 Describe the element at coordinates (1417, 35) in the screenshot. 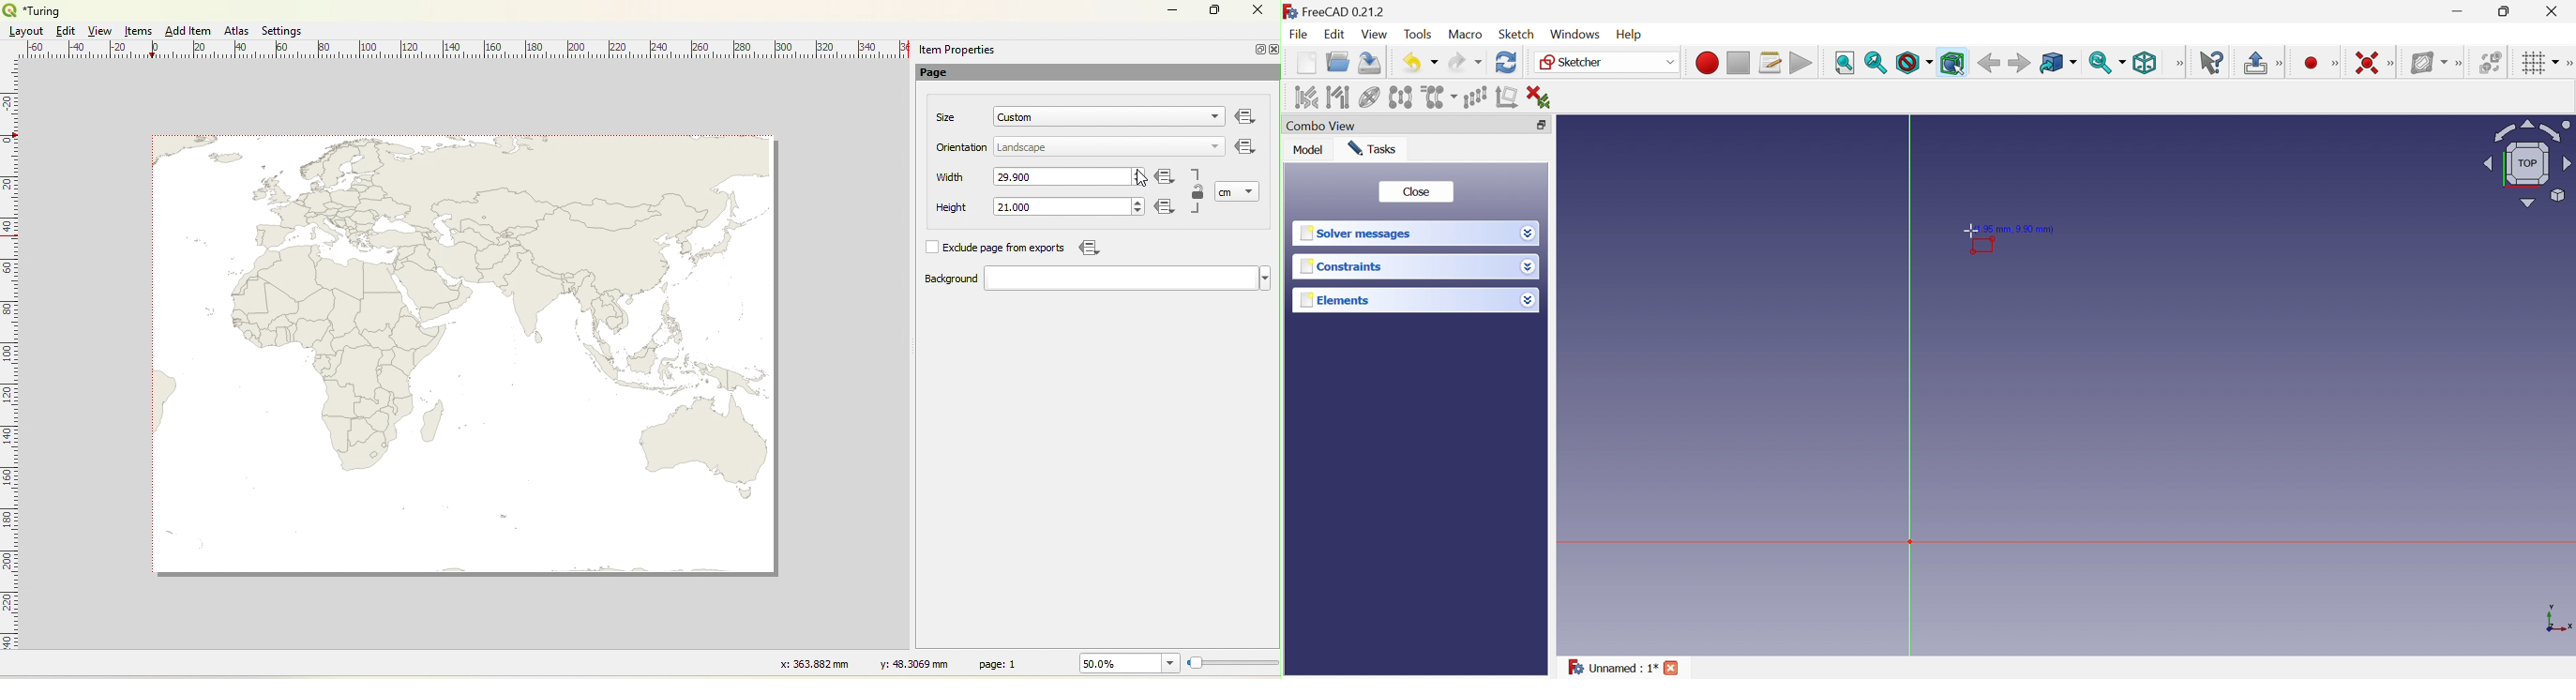

I see `Tools` at that location.